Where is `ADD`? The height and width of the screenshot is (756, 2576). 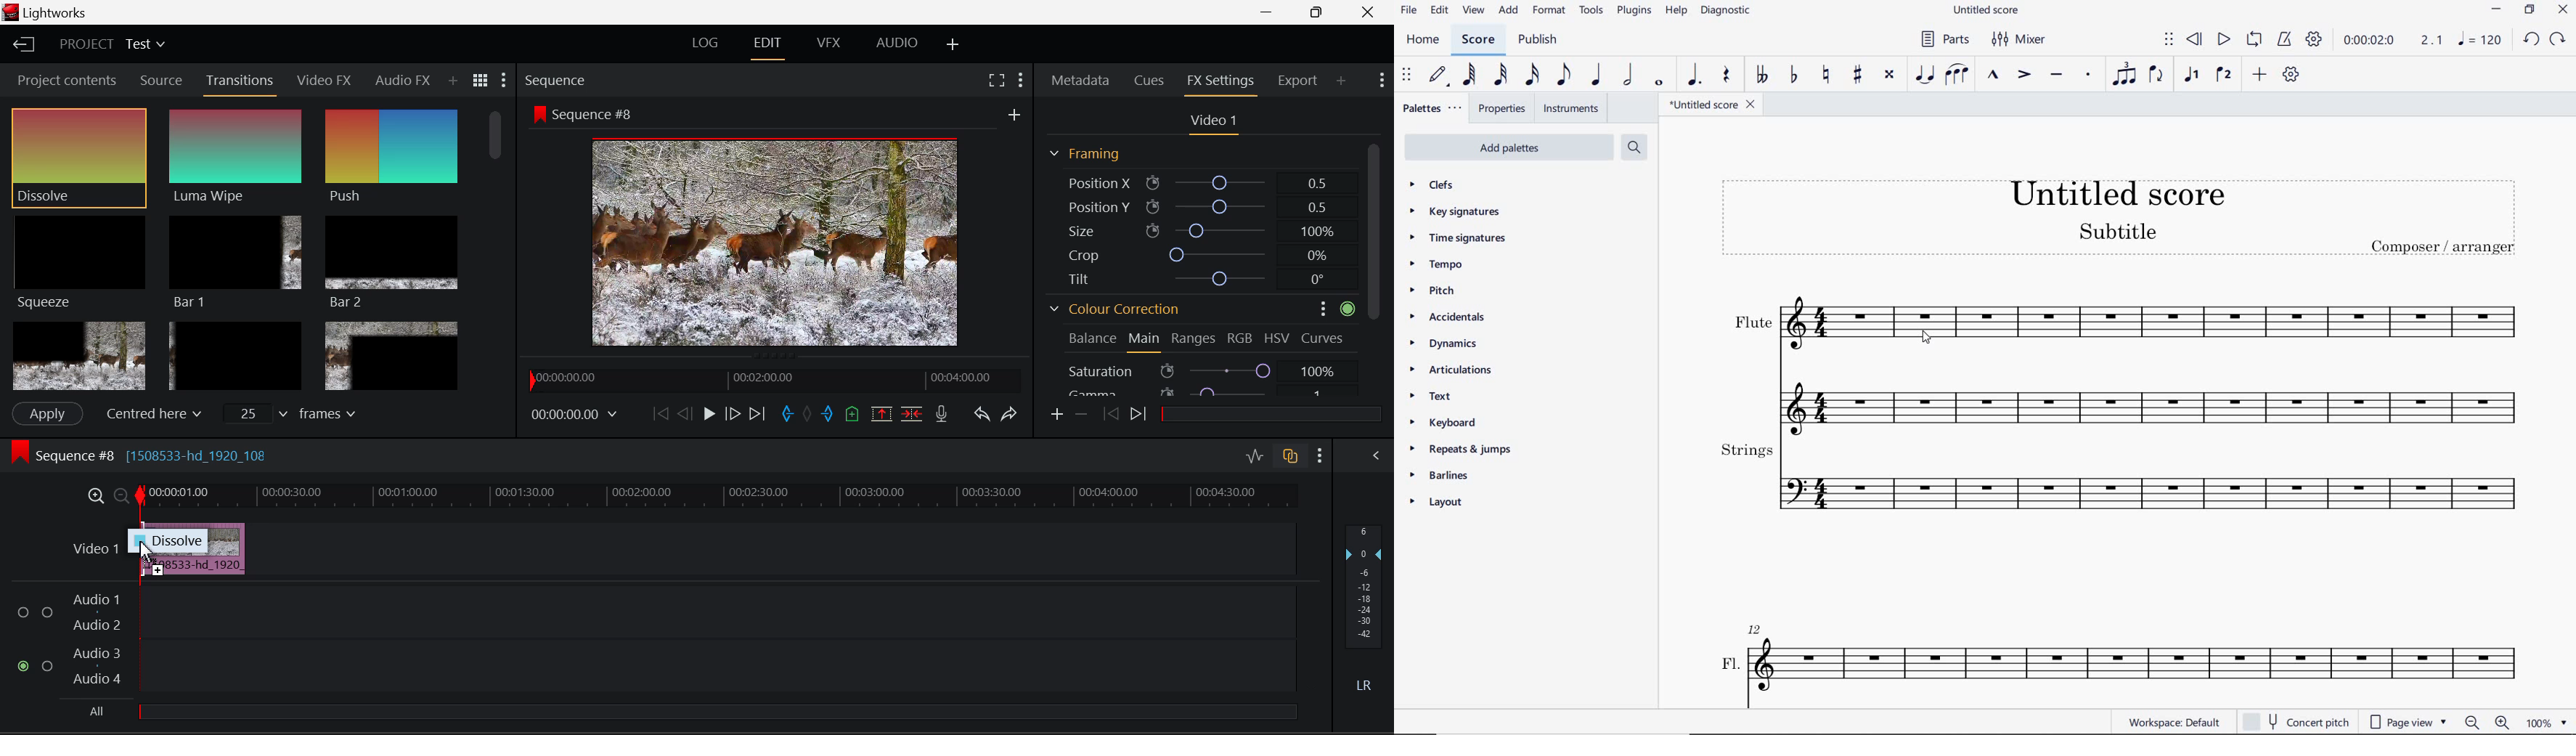 ADD is located at coordinates (2262, 74).